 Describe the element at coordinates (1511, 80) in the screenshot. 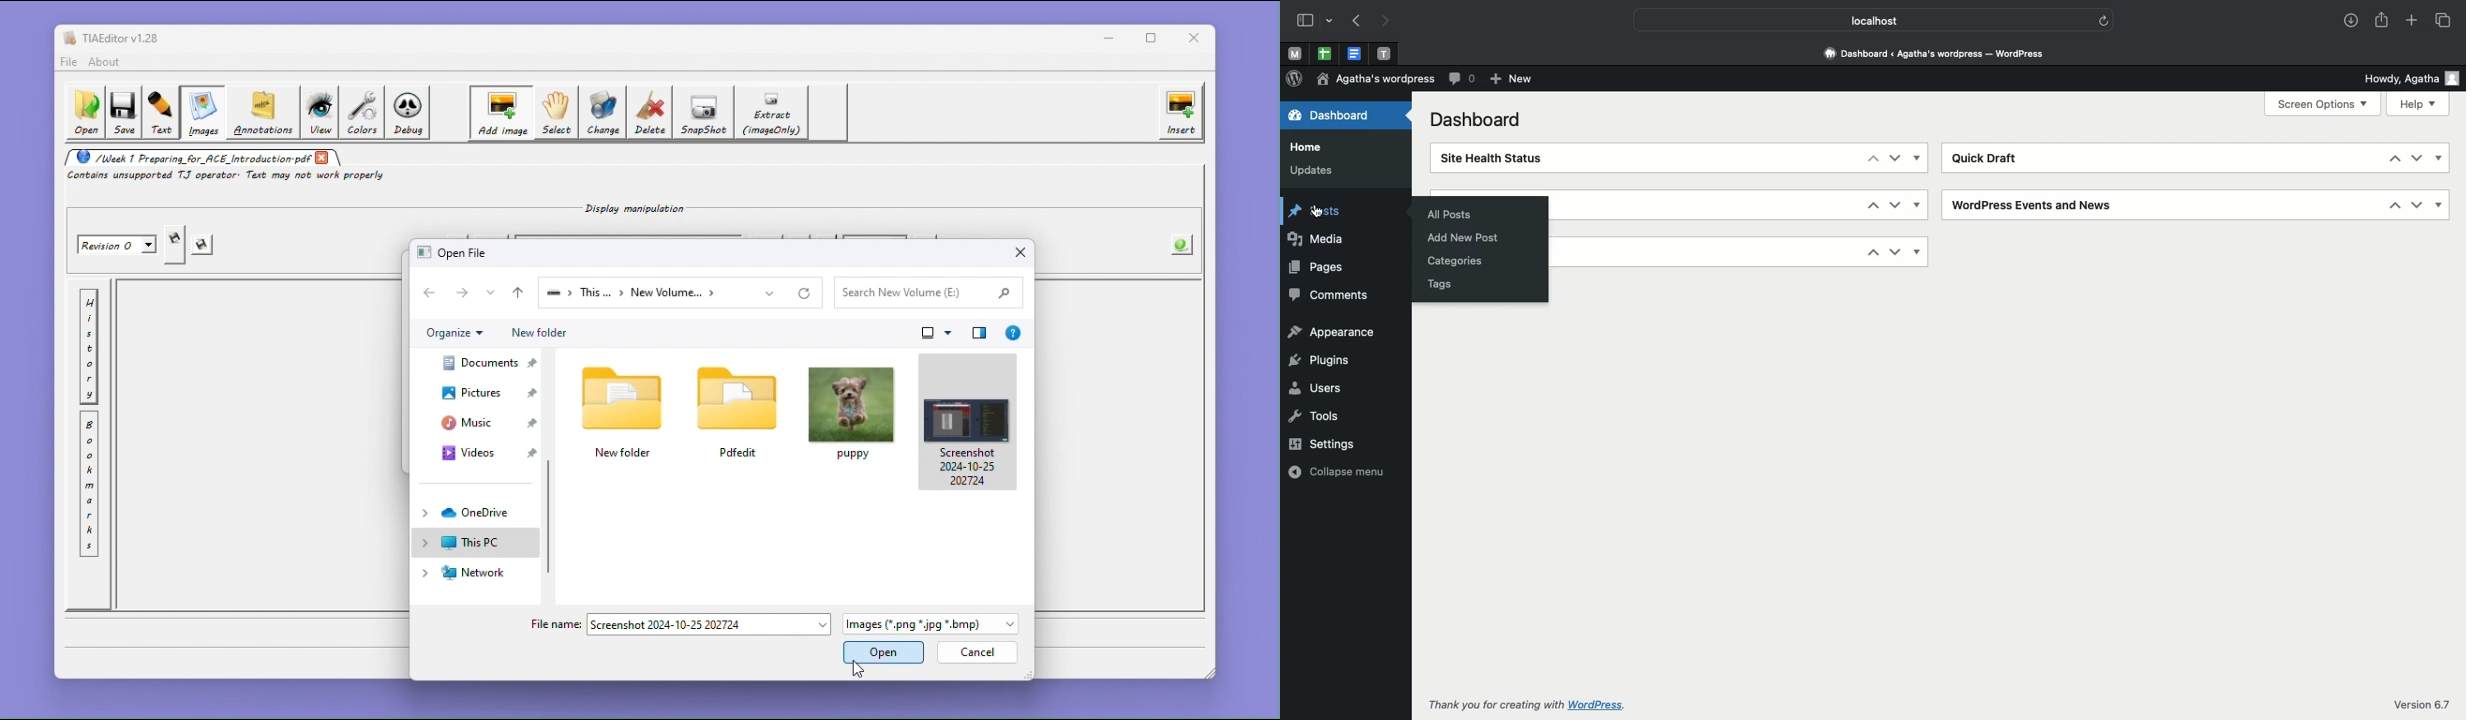

I see `Add new` at that location.